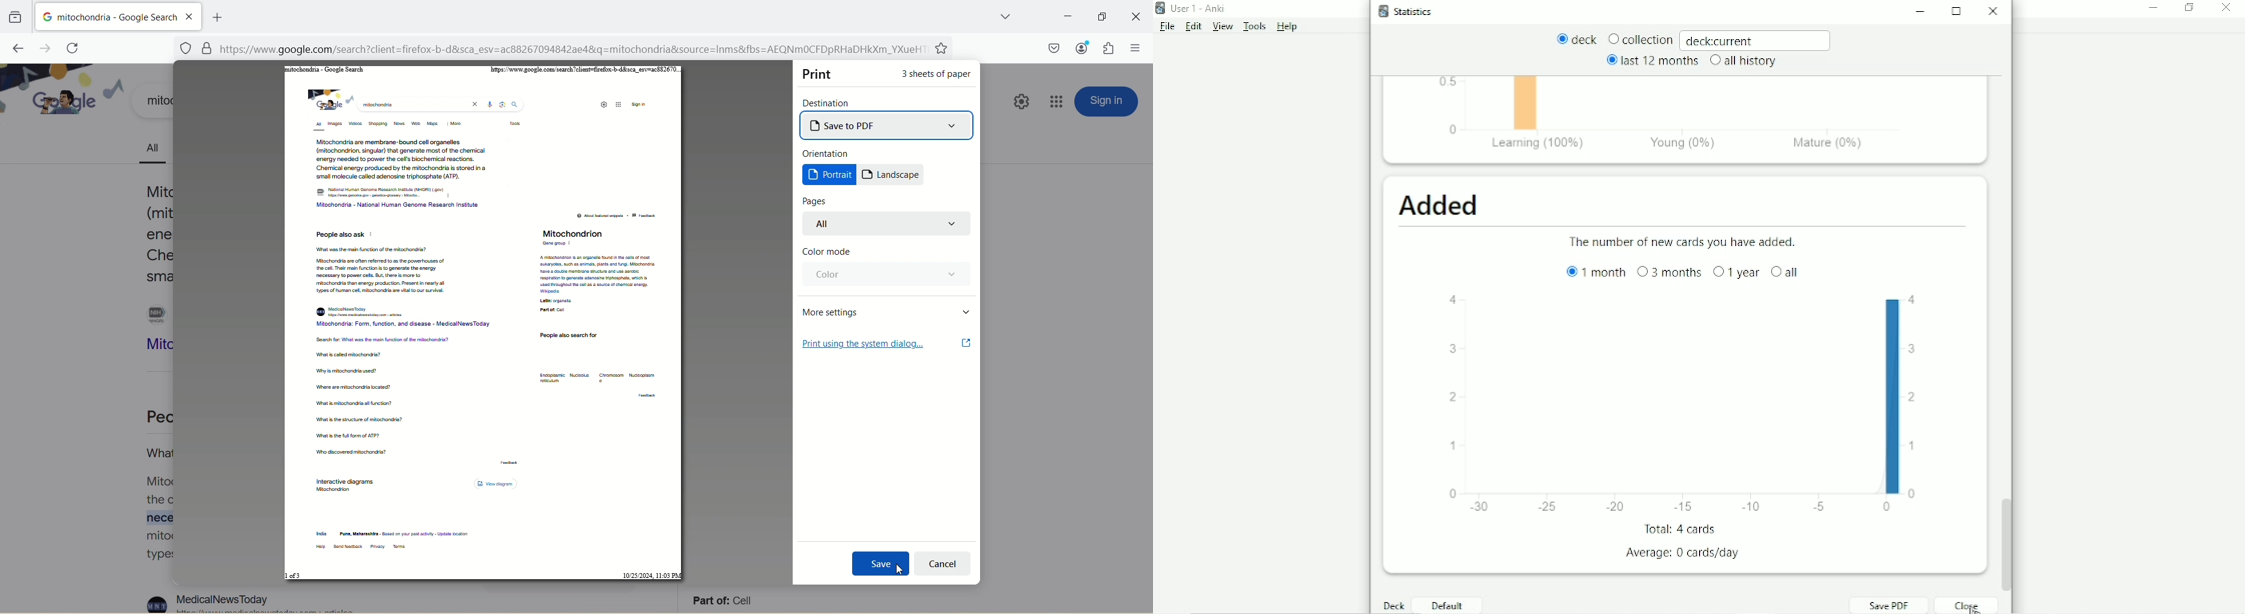 This screenshot has width=2268, height=616. I want to click on go back one page, so click(16, 47).